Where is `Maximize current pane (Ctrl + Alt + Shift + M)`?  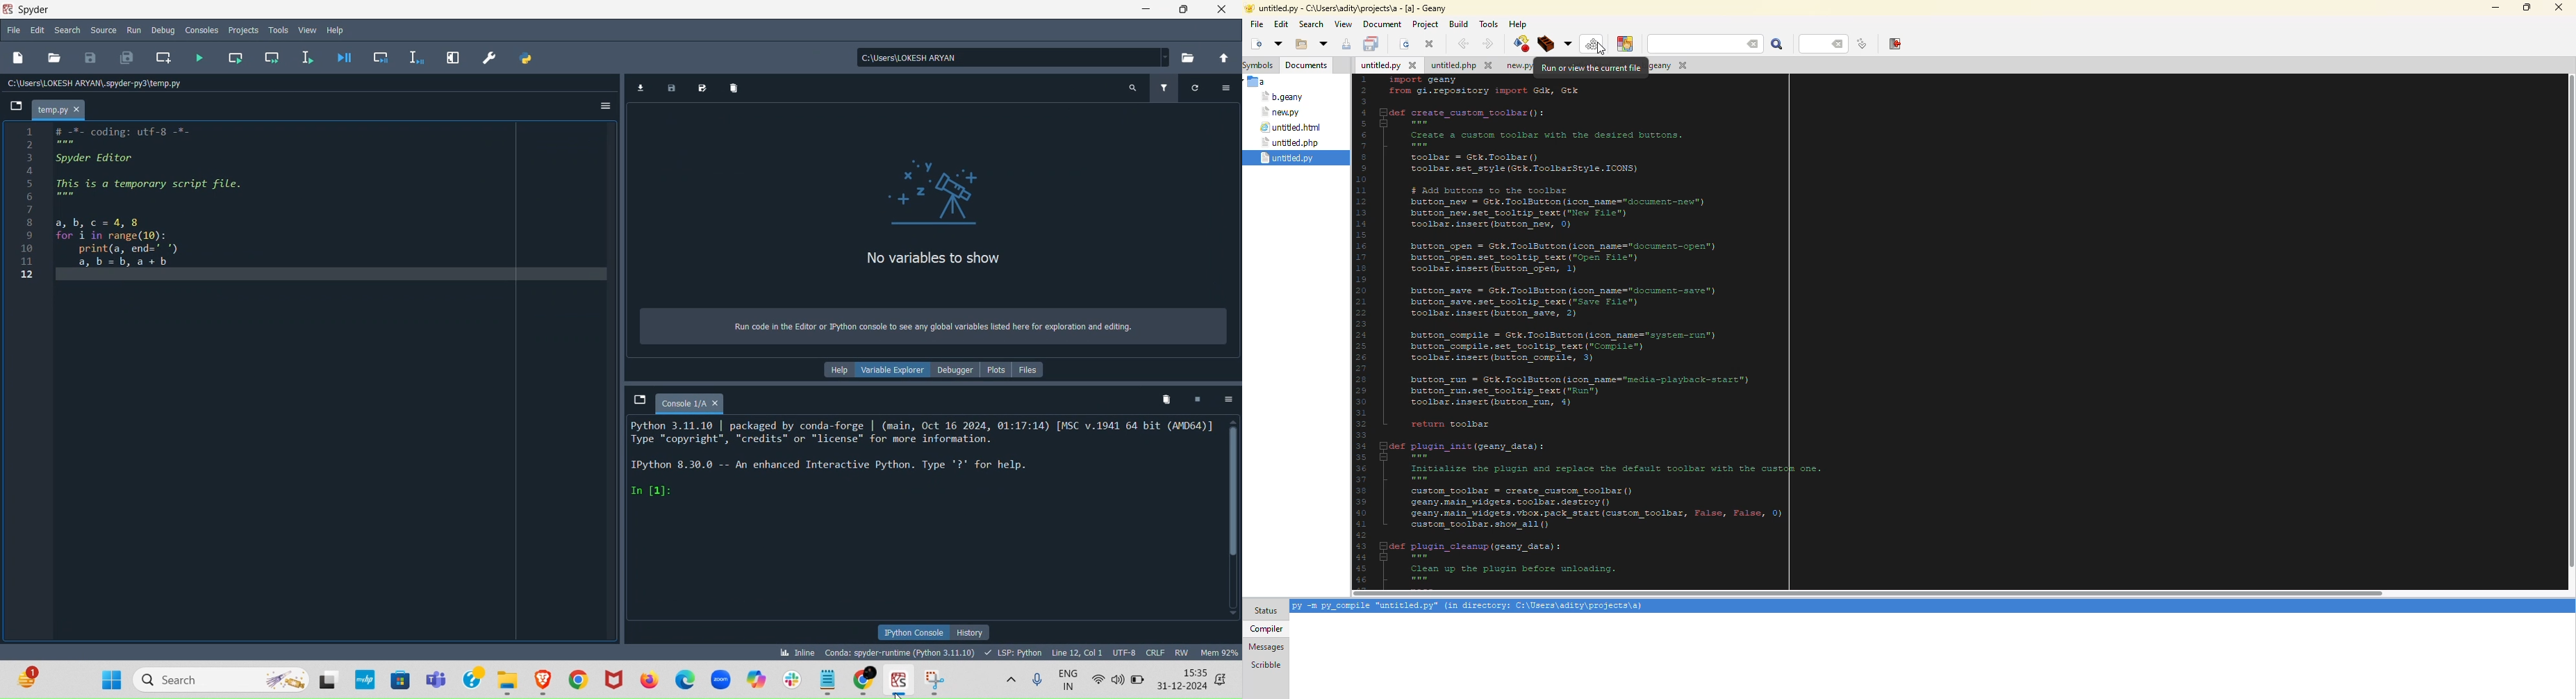 Maximize current pane (Ctrl + Alt + Shift + M) is located at coordinates (452, 56).